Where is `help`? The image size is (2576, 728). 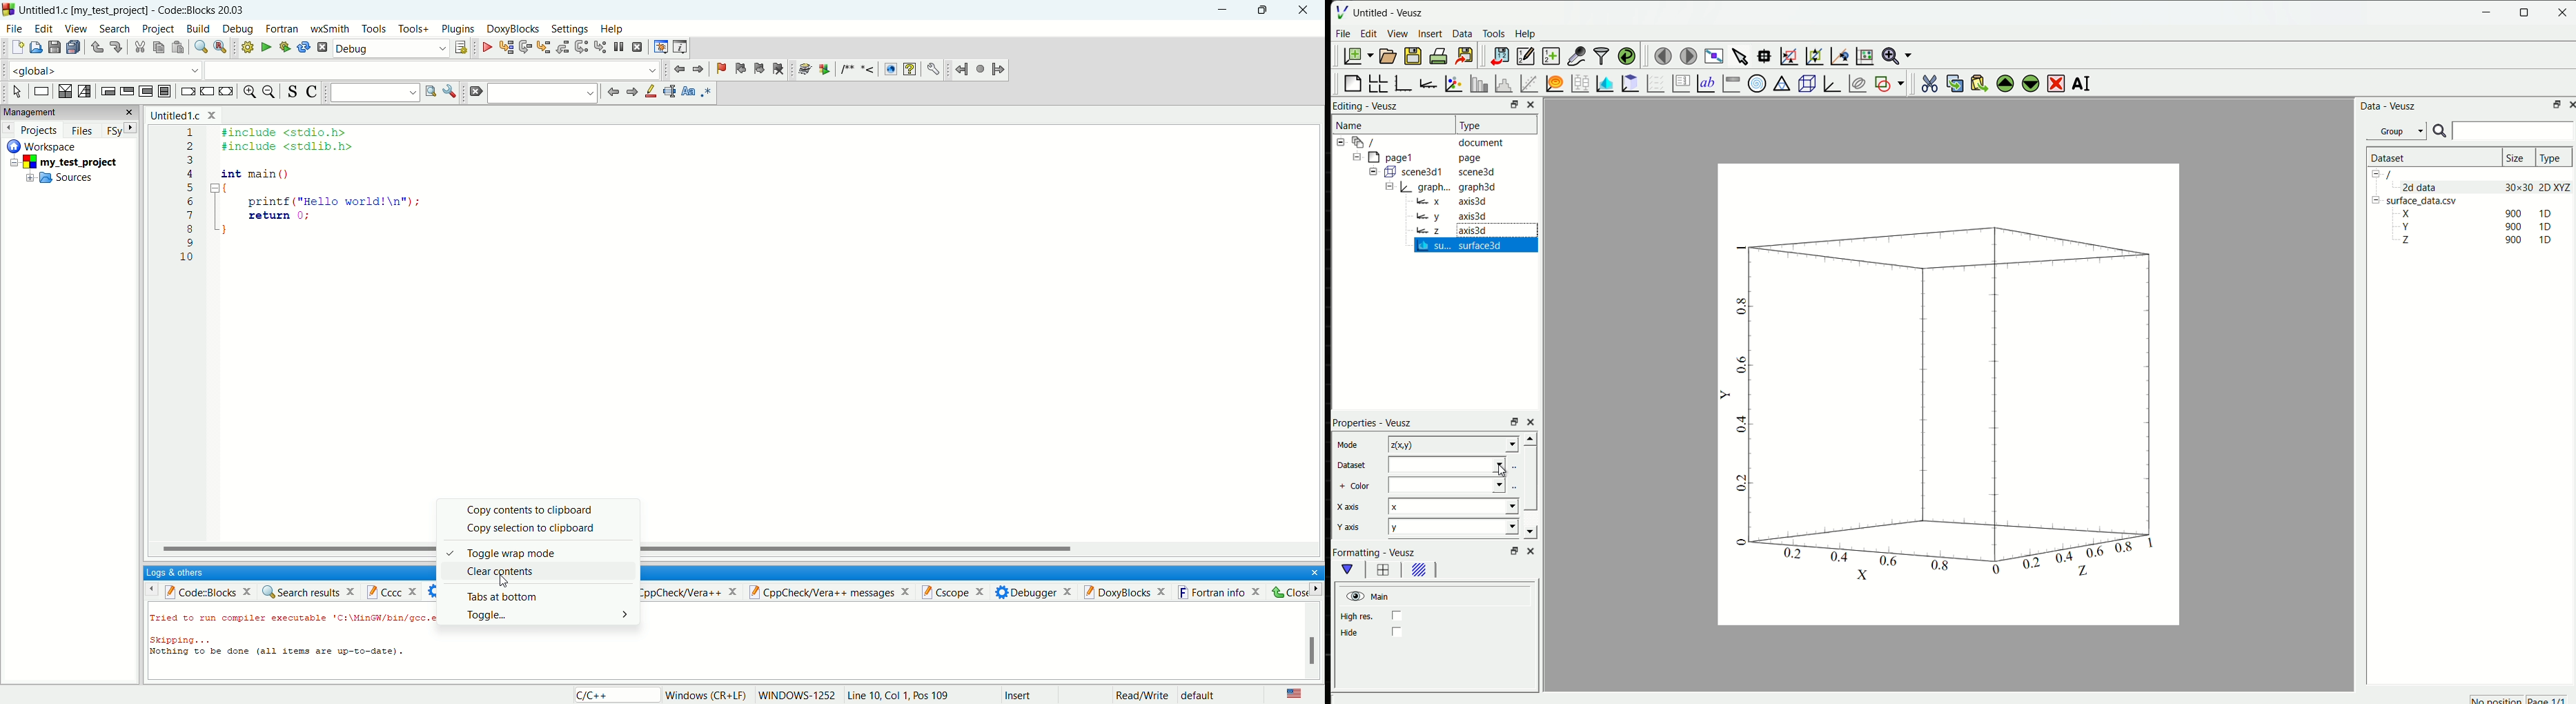 help is located at coordinates (611, 30).